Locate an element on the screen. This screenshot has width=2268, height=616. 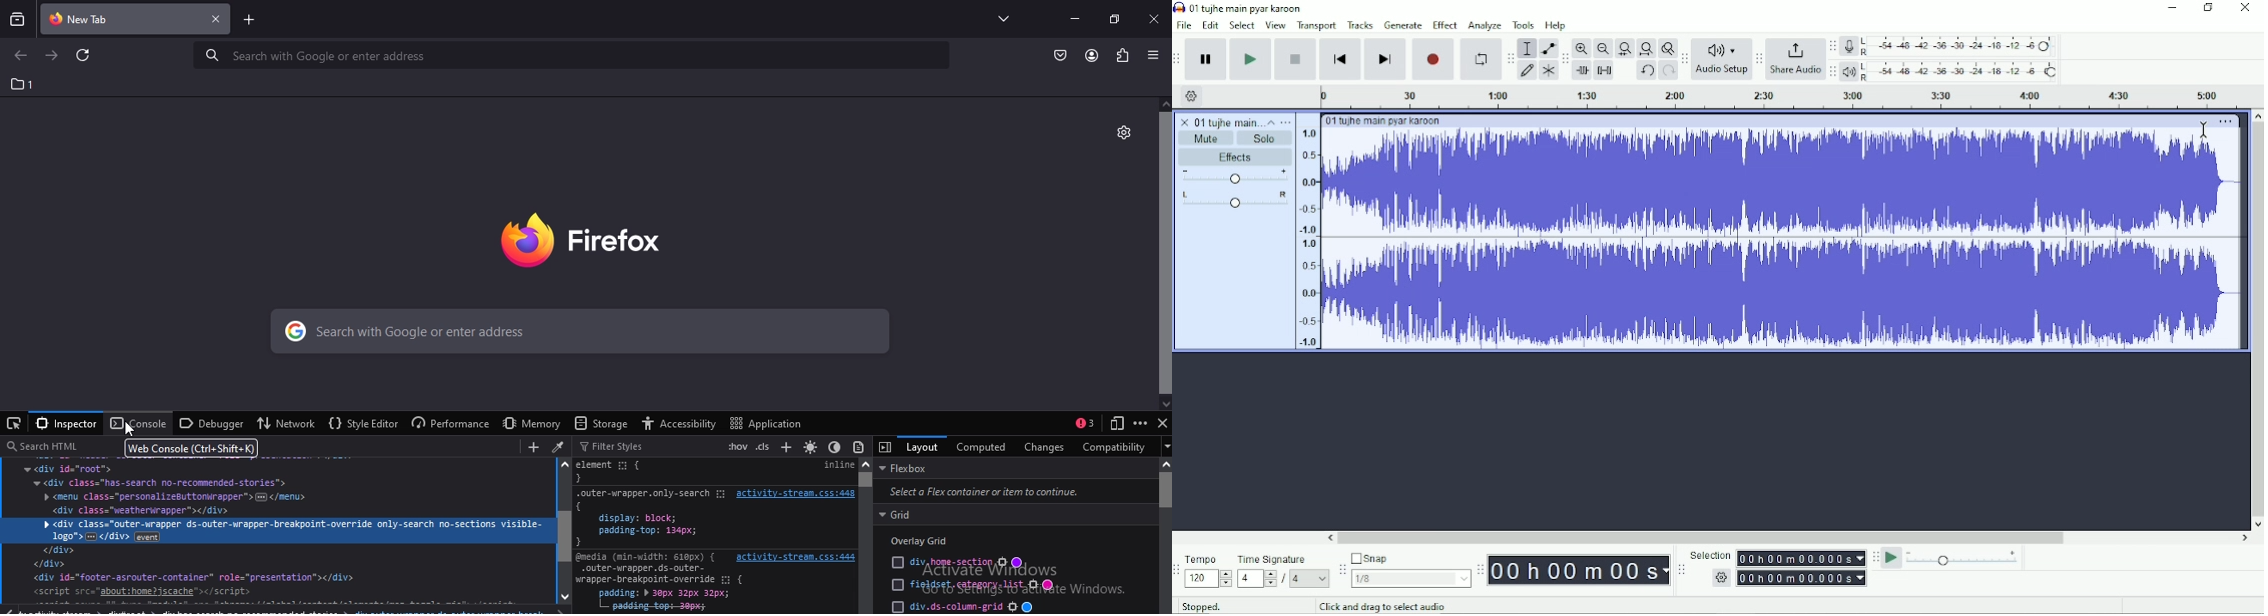
Multi-tool is located at coordinates (1548, 70).